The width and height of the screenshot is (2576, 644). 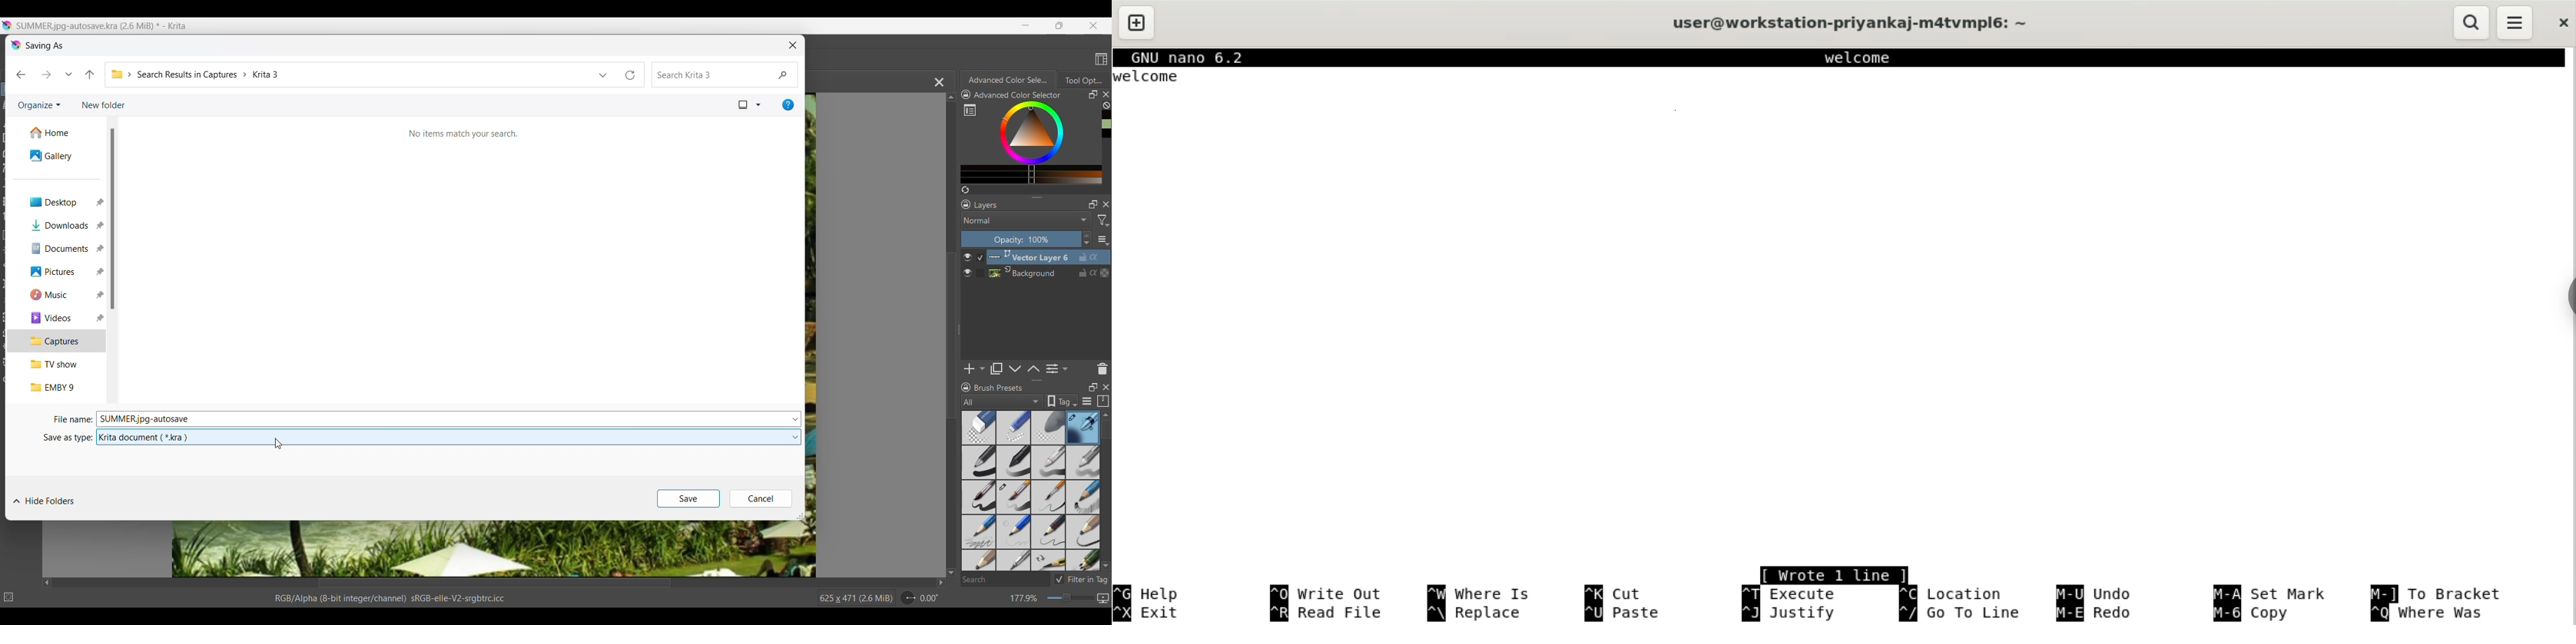 I want to click on SUMMER.jpg-autosave.kra(2.6MB)*-Krita, so click(x=103, y=26).